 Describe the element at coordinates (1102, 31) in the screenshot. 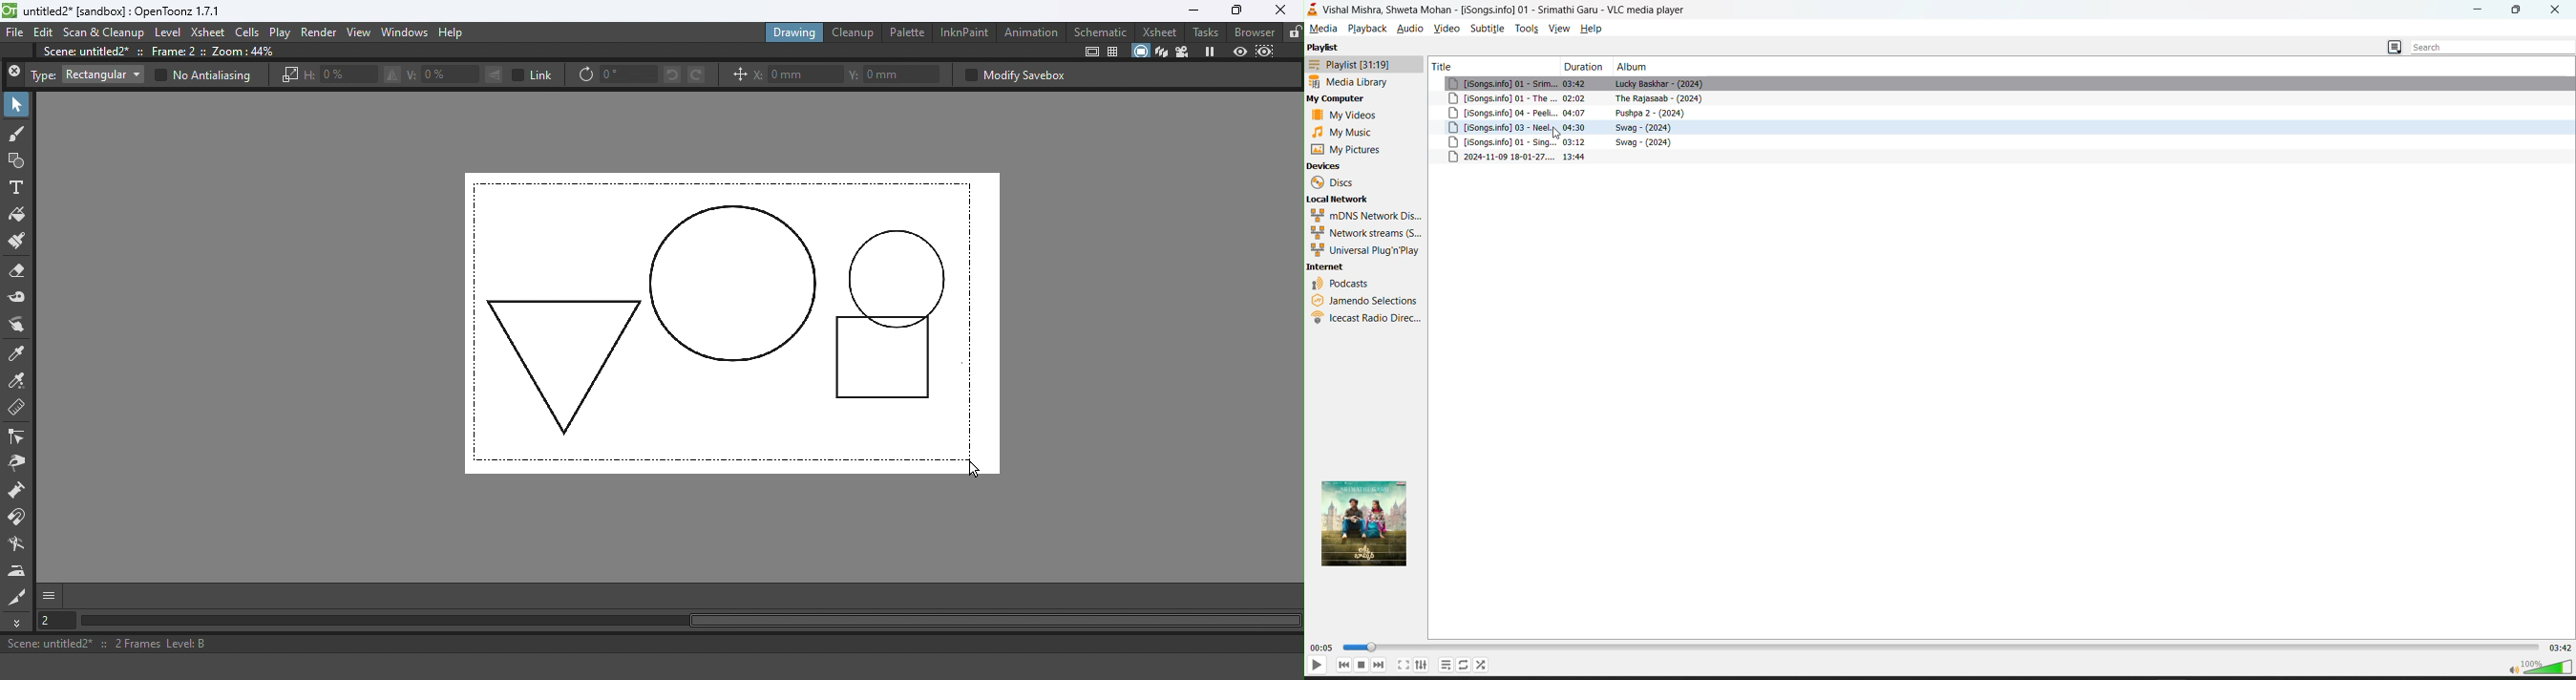

I see `Schematic` at that location.